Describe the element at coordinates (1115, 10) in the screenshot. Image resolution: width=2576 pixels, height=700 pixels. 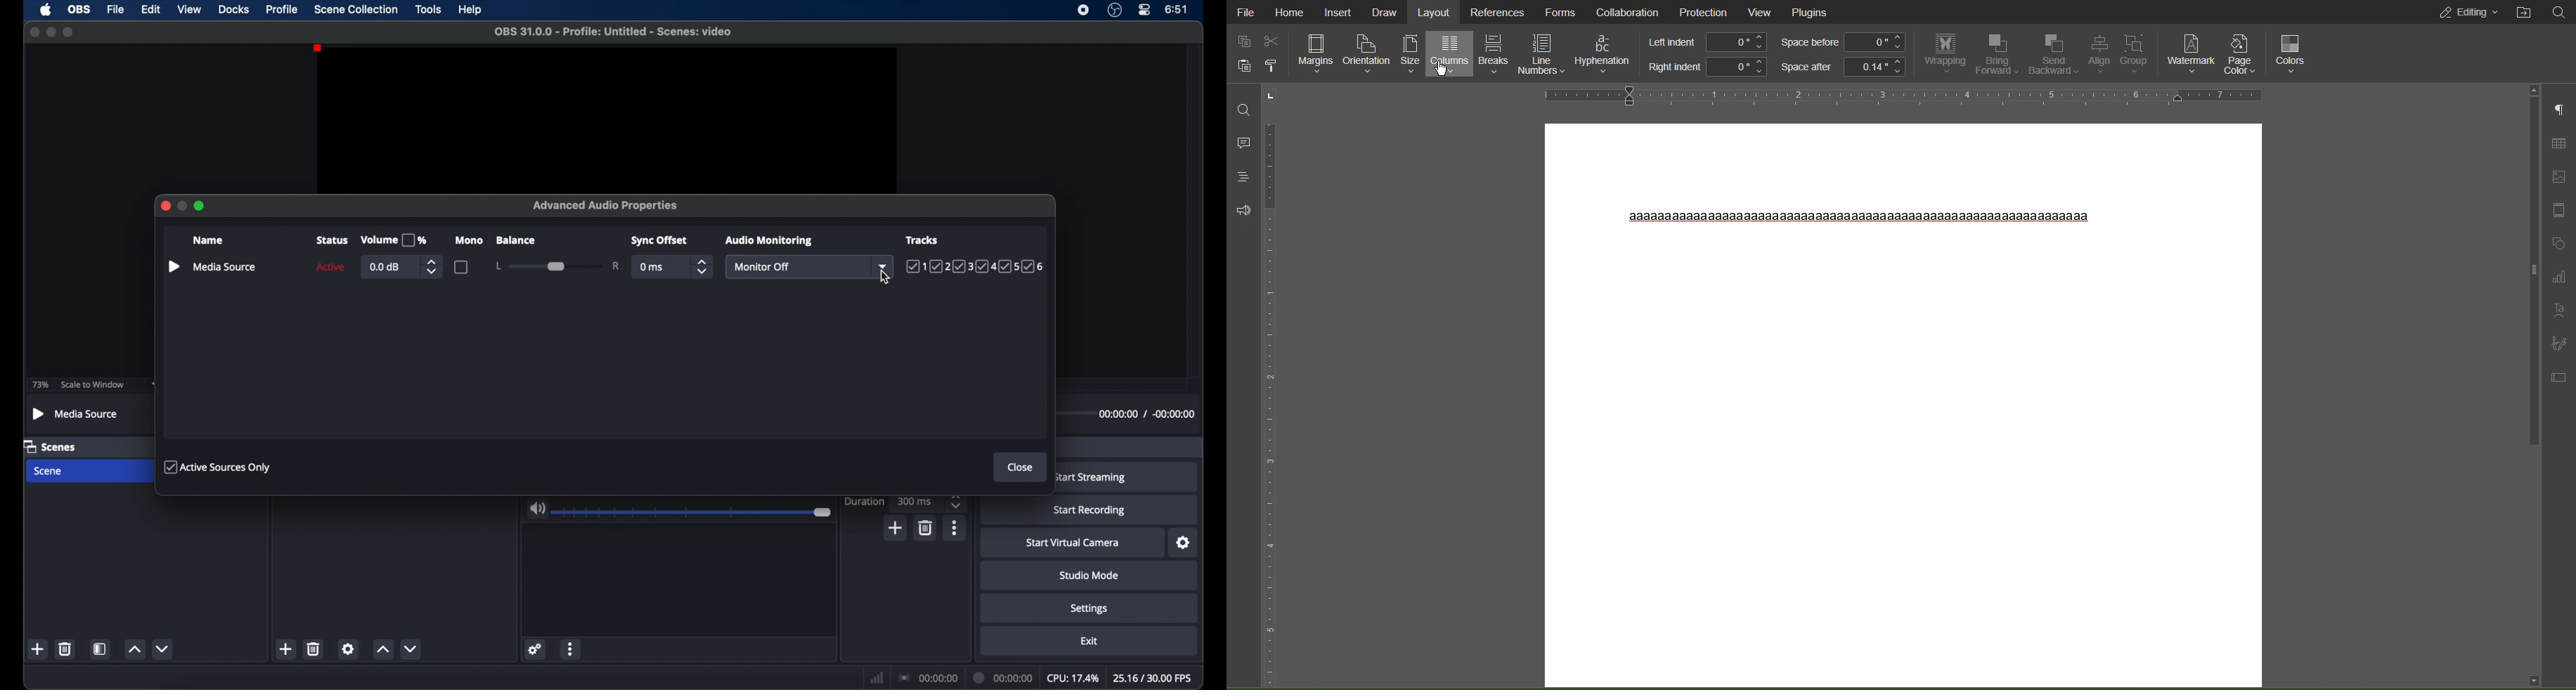
I see `obsstudio` at that location.